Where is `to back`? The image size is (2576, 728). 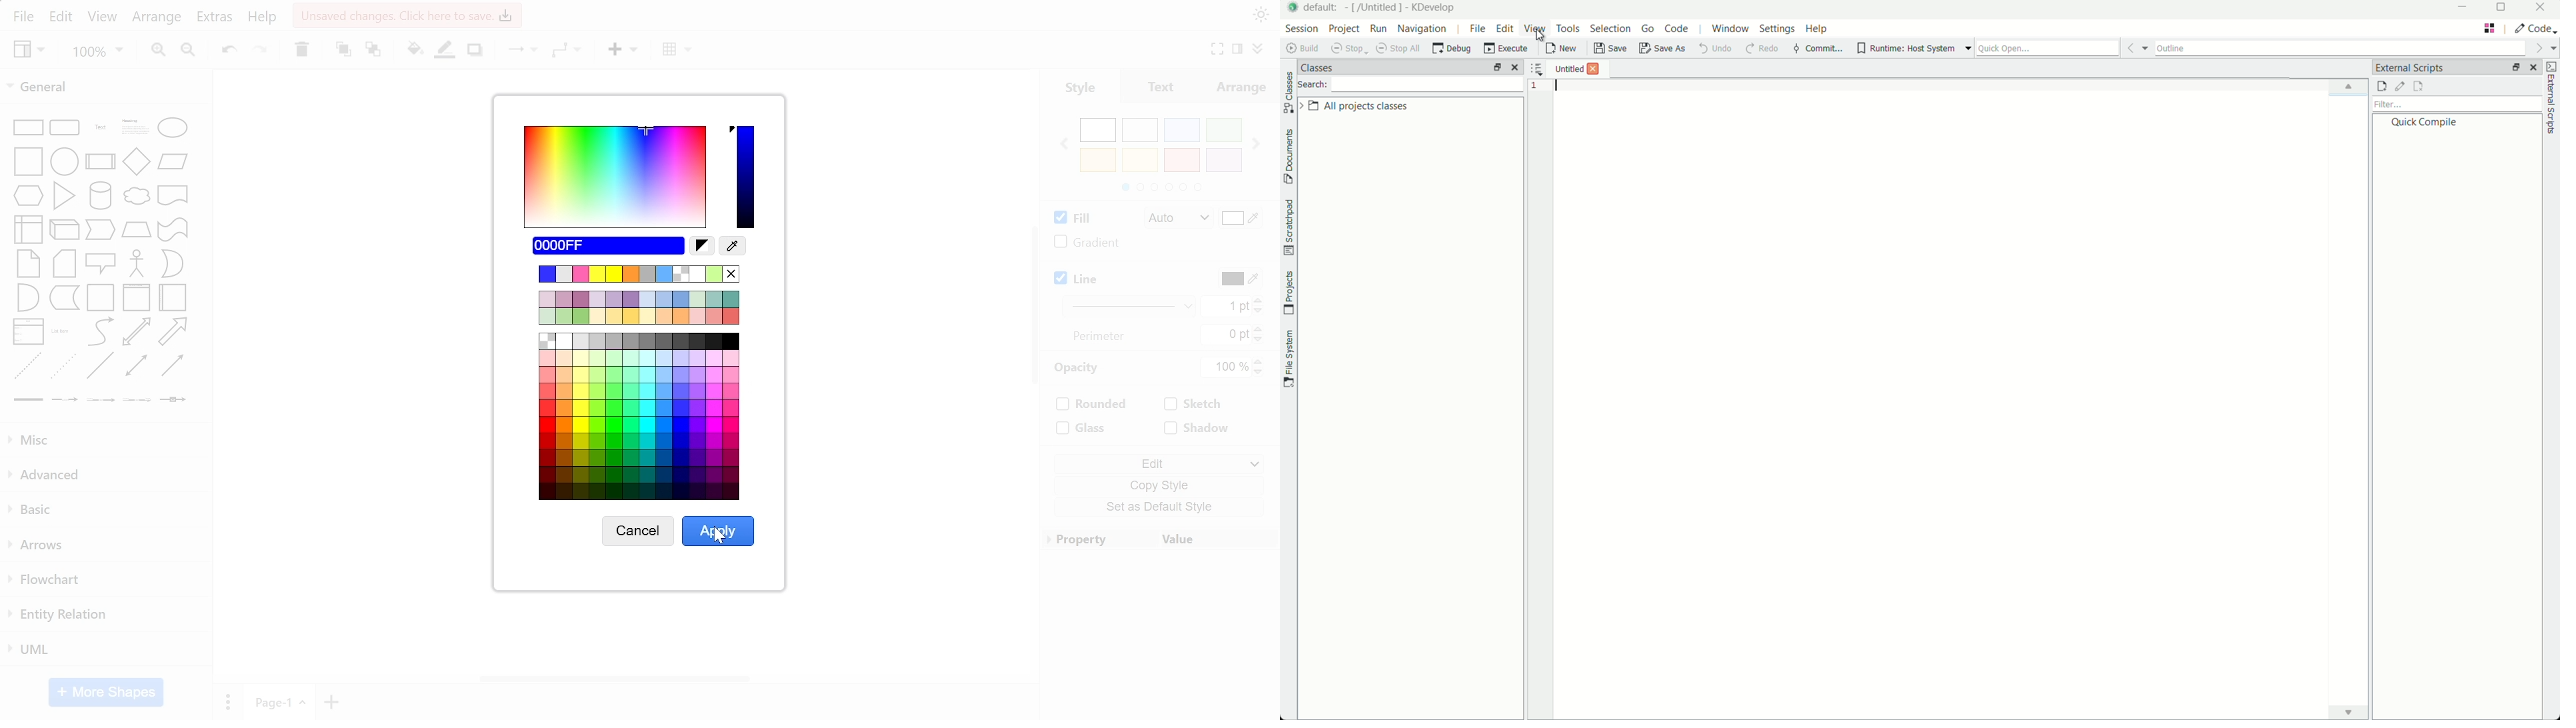 to back is located at coordinates (372, 51).